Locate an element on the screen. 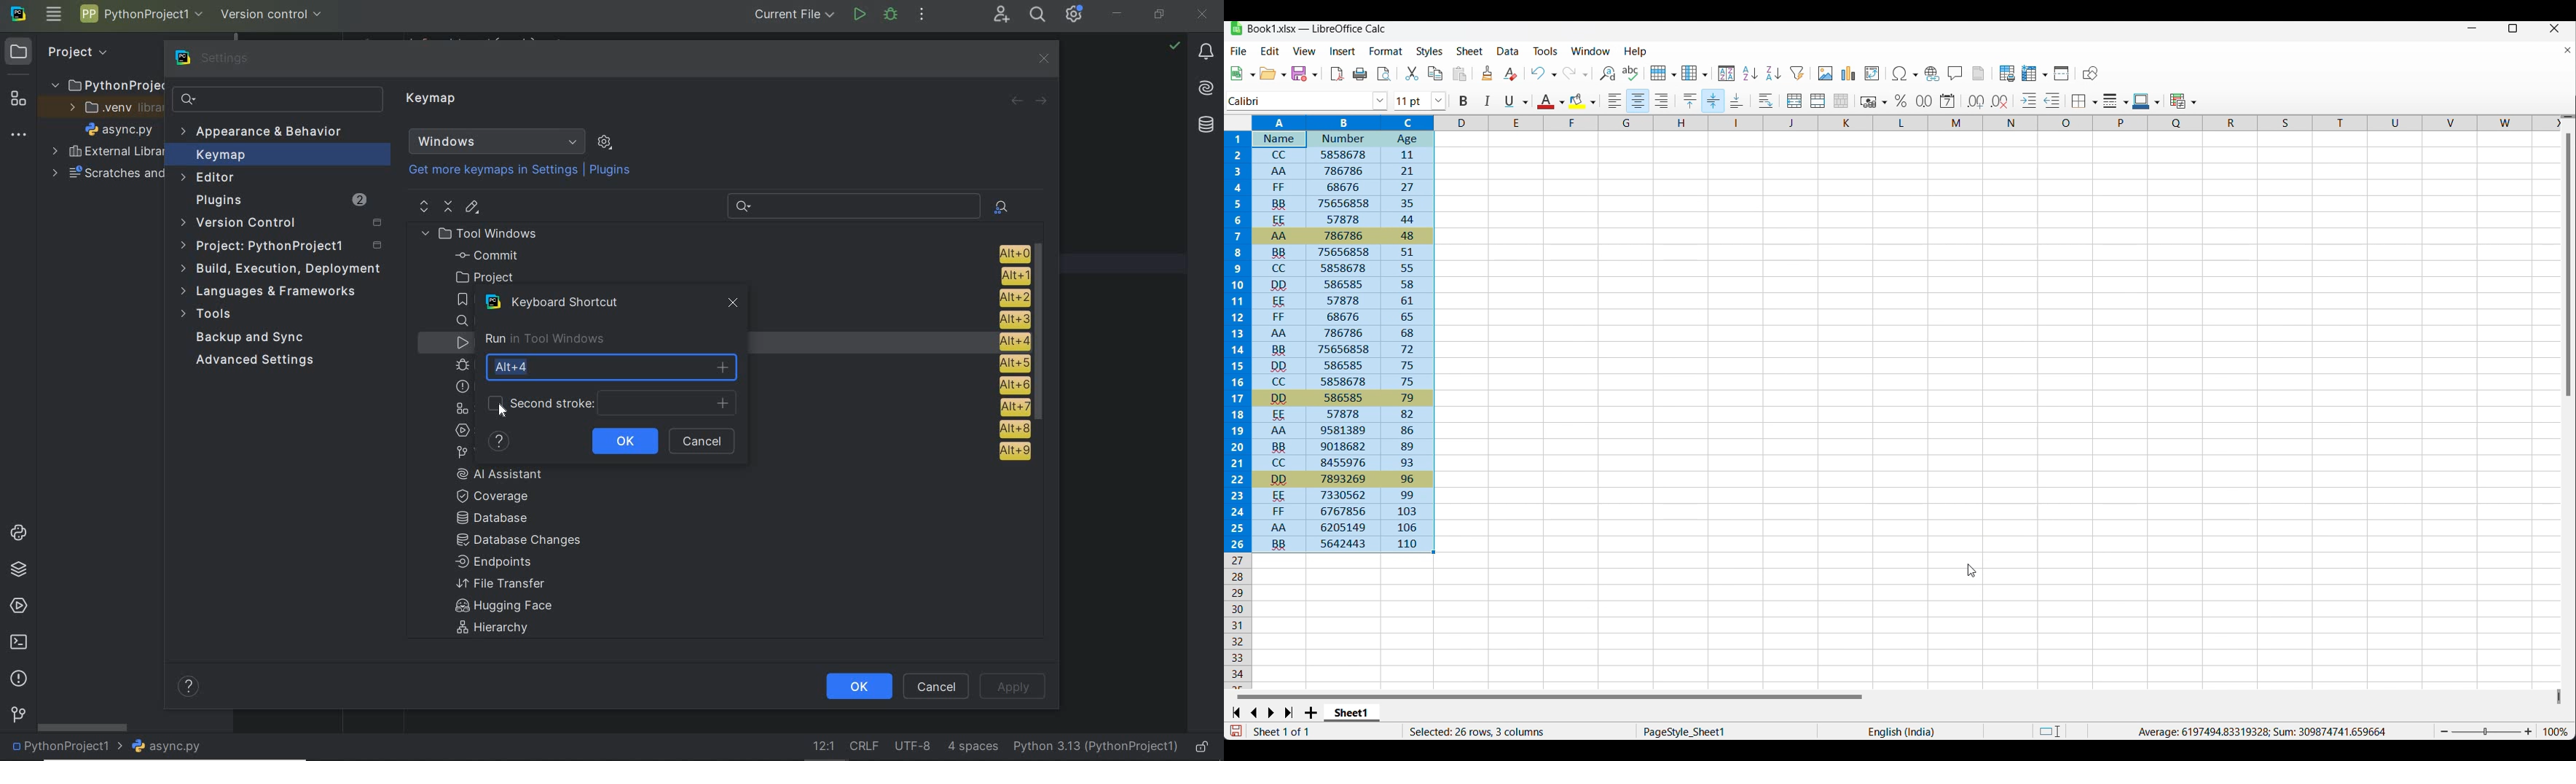 The width and height of the screenshot is (2576, 784). Tool Windows is located at coordinates (485, 233).